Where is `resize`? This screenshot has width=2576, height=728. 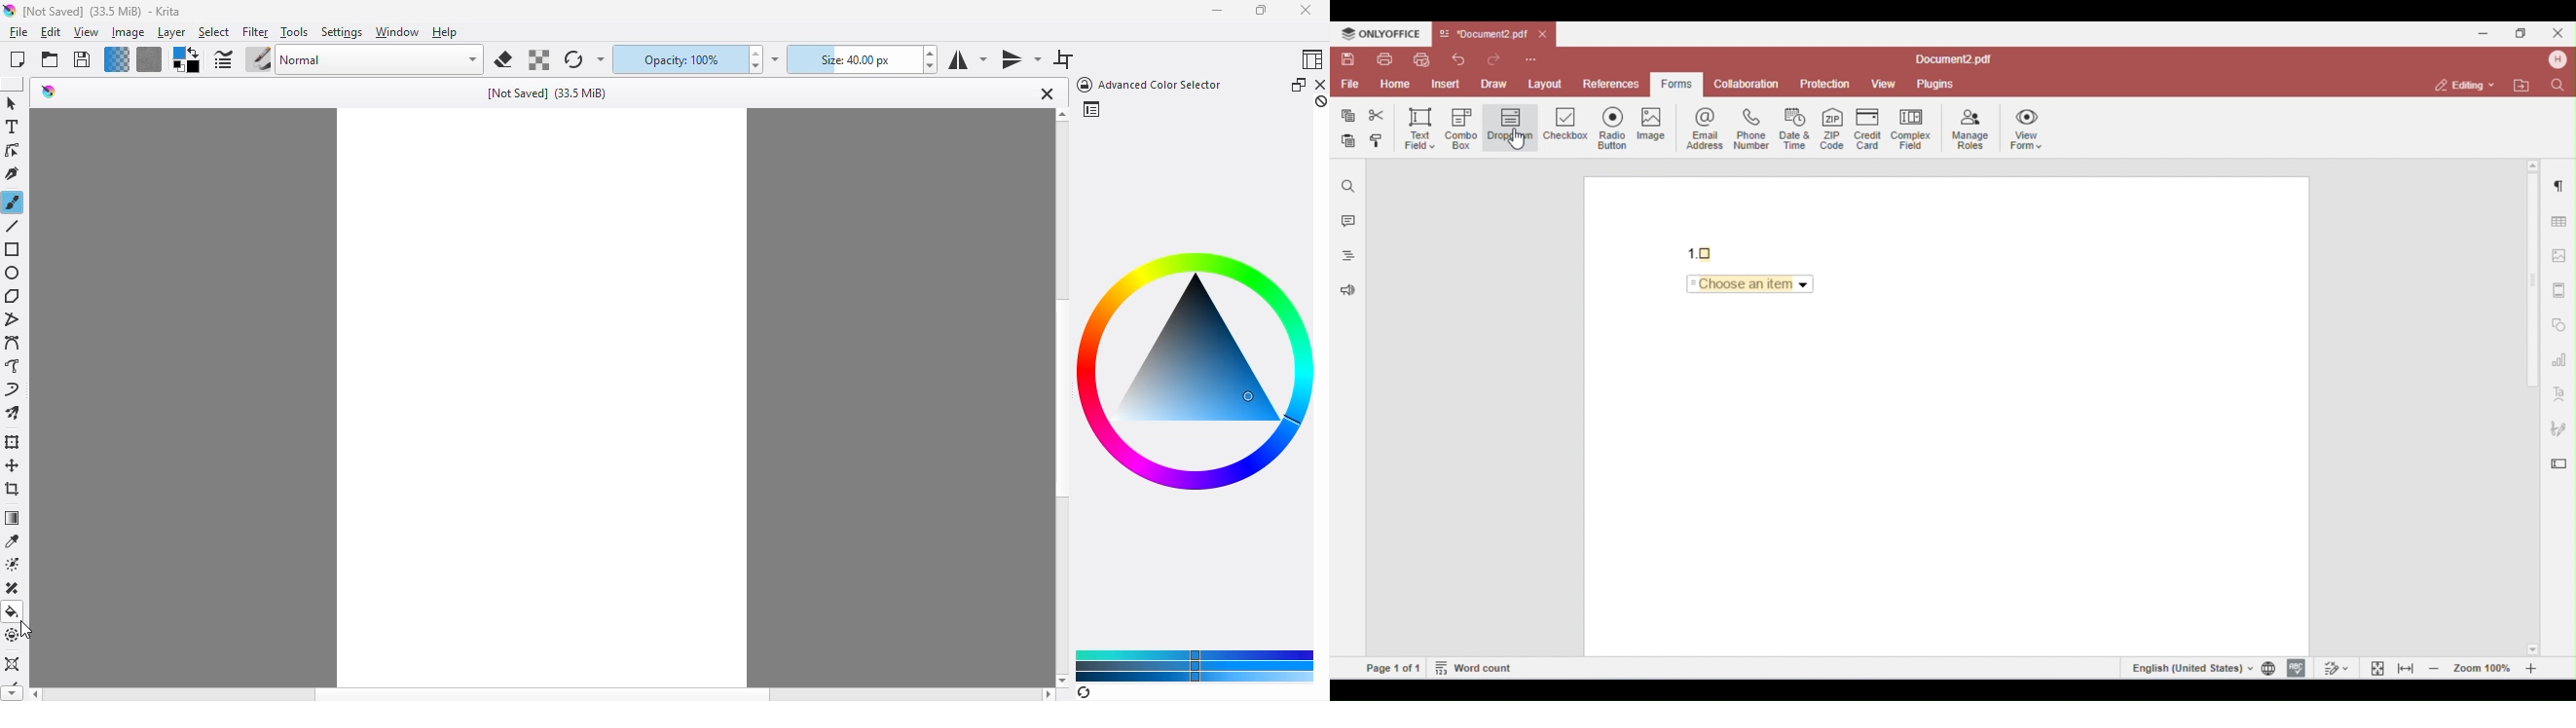 resize is located at coordinates (1260, 9).